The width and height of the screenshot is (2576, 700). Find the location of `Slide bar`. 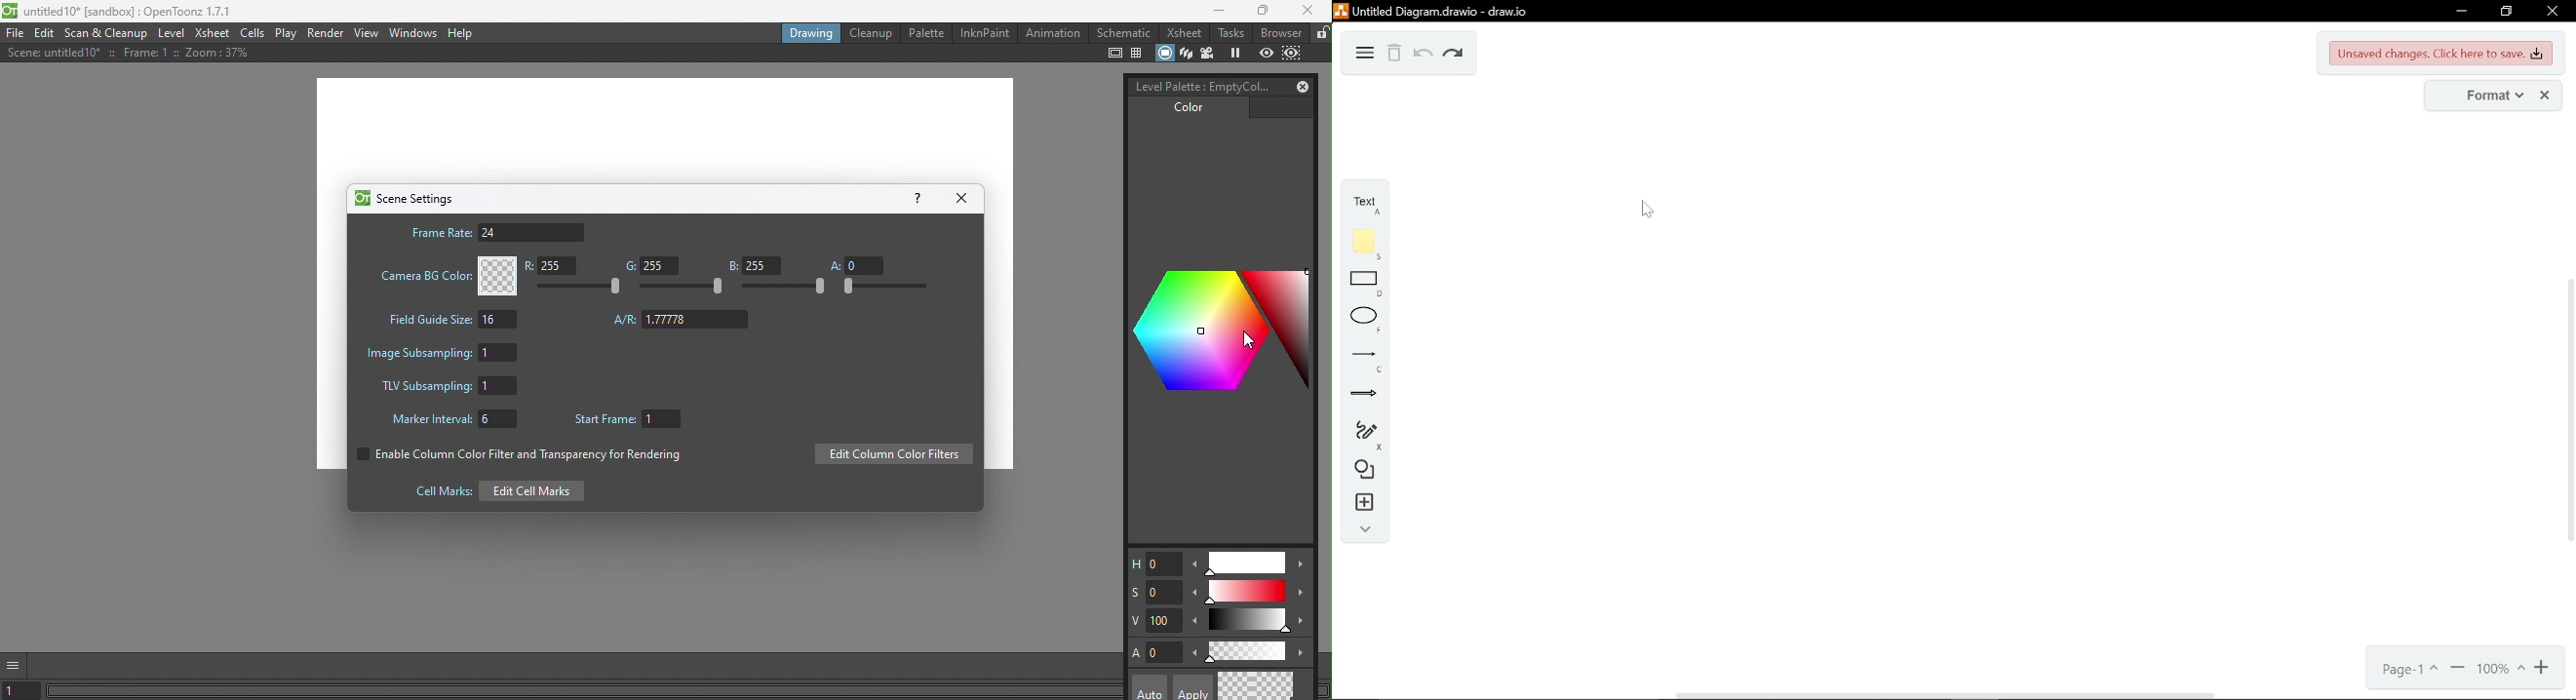

Slide bar is located at coordinates (1248, 593).